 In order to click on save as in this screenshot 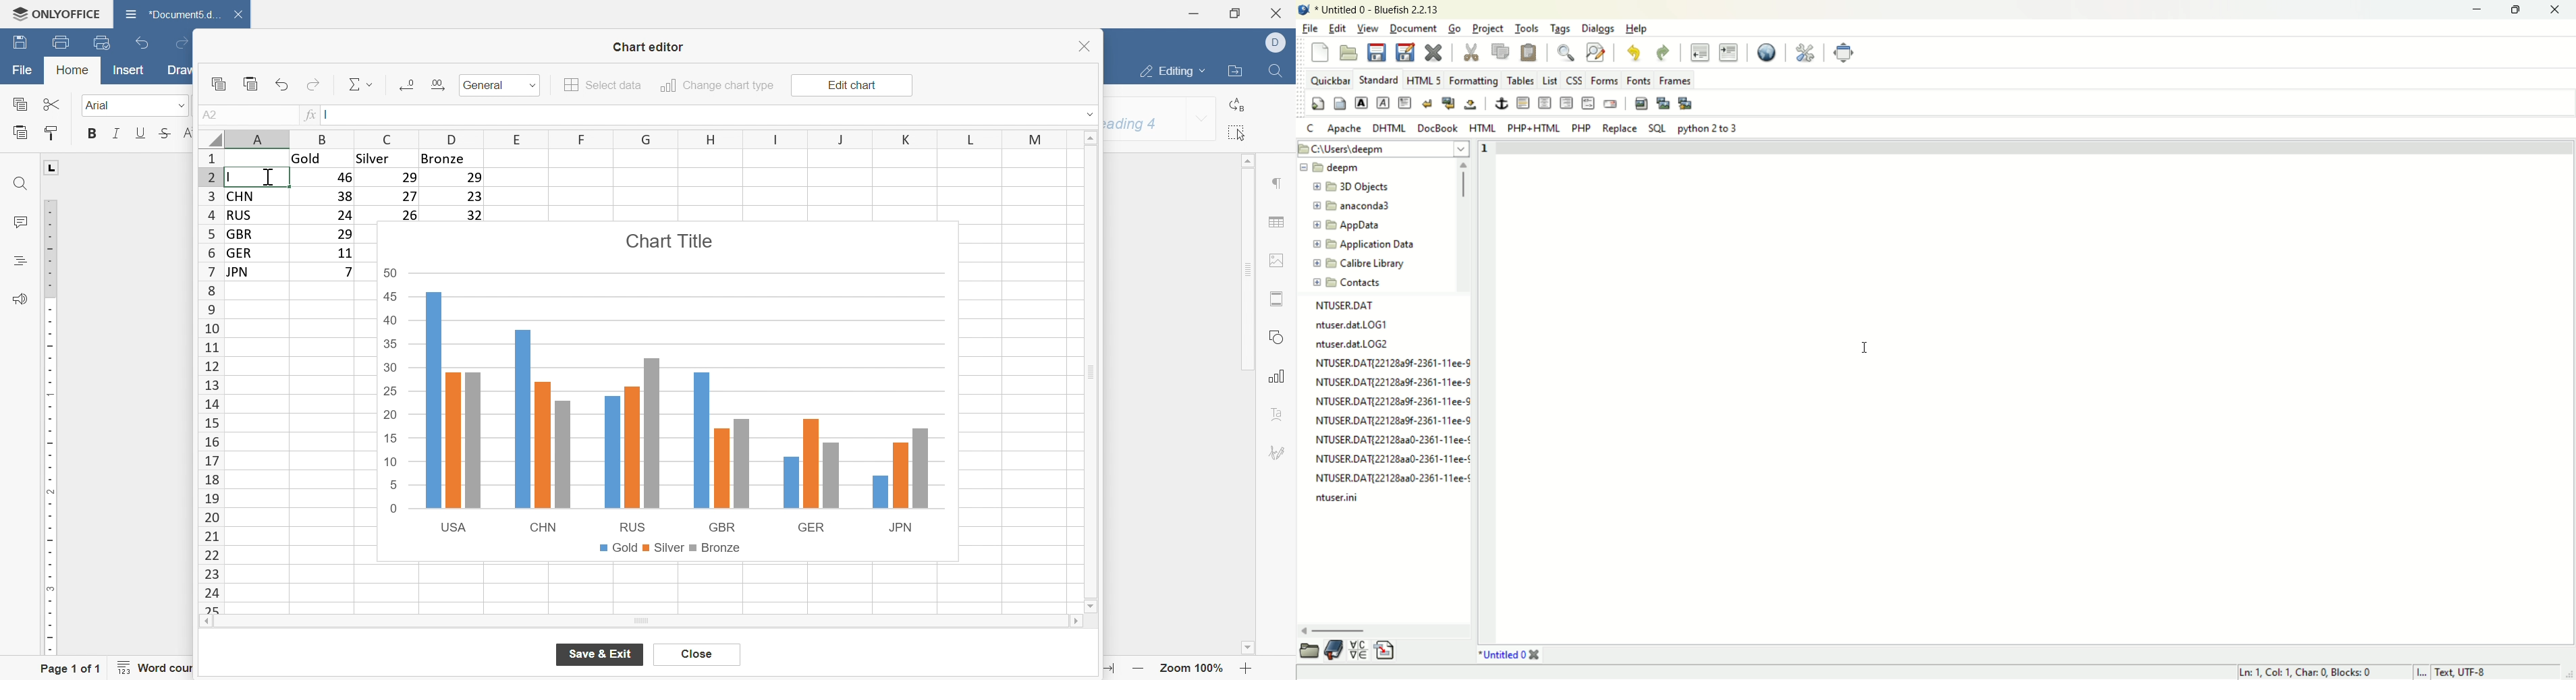, I will do `click(1406, 52)`.